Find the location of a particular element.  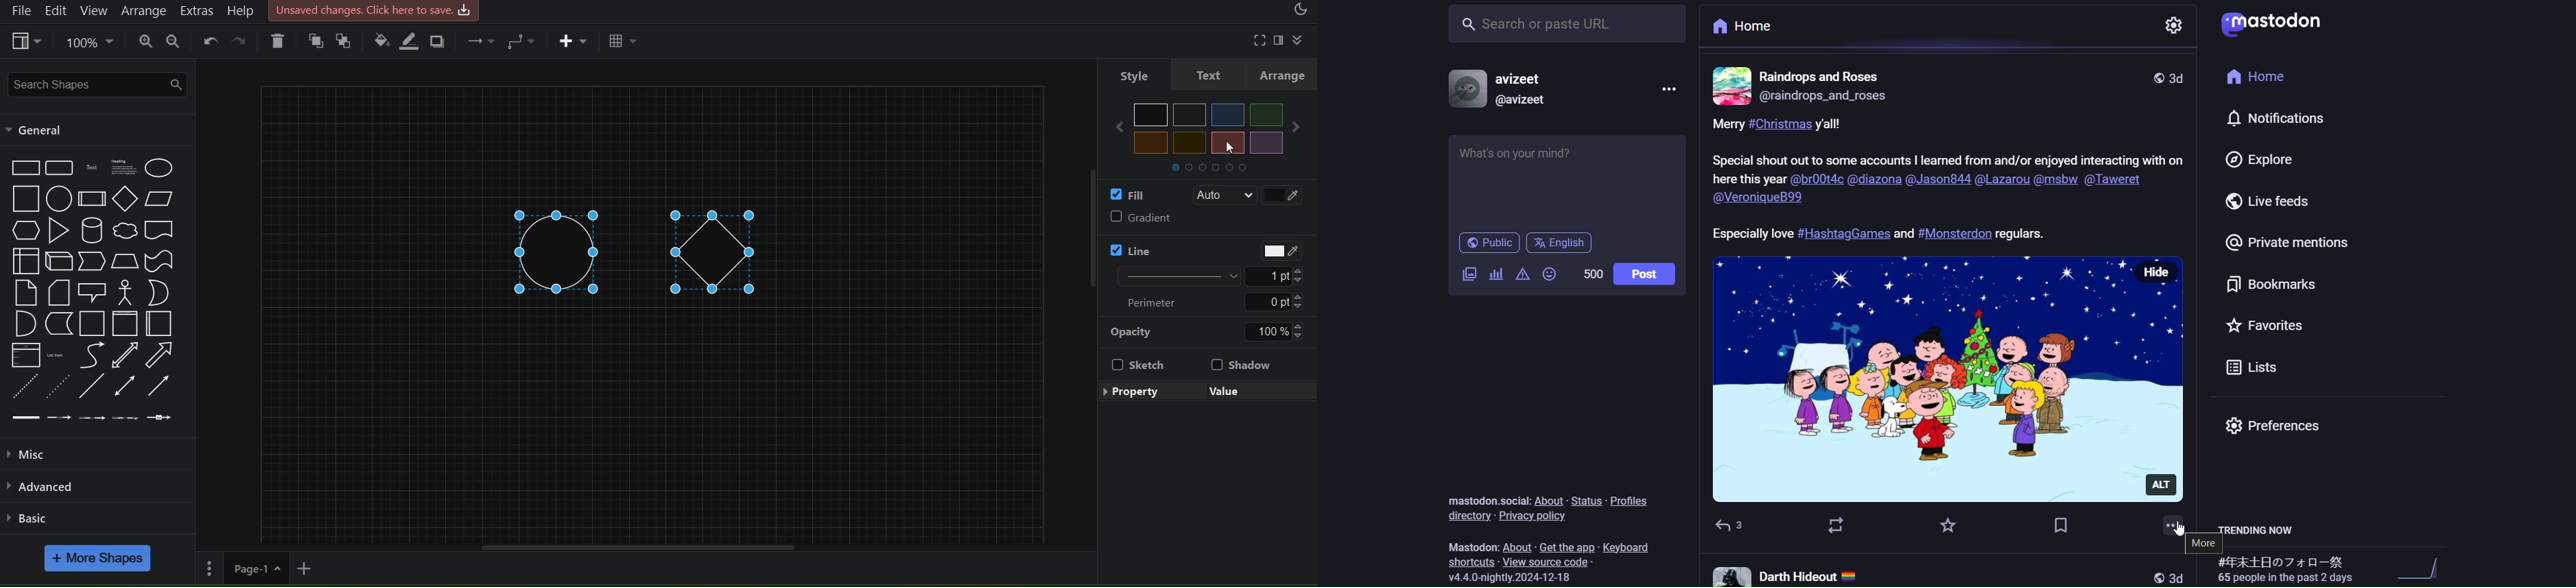

arrange is located at coordinates (1279, 74).